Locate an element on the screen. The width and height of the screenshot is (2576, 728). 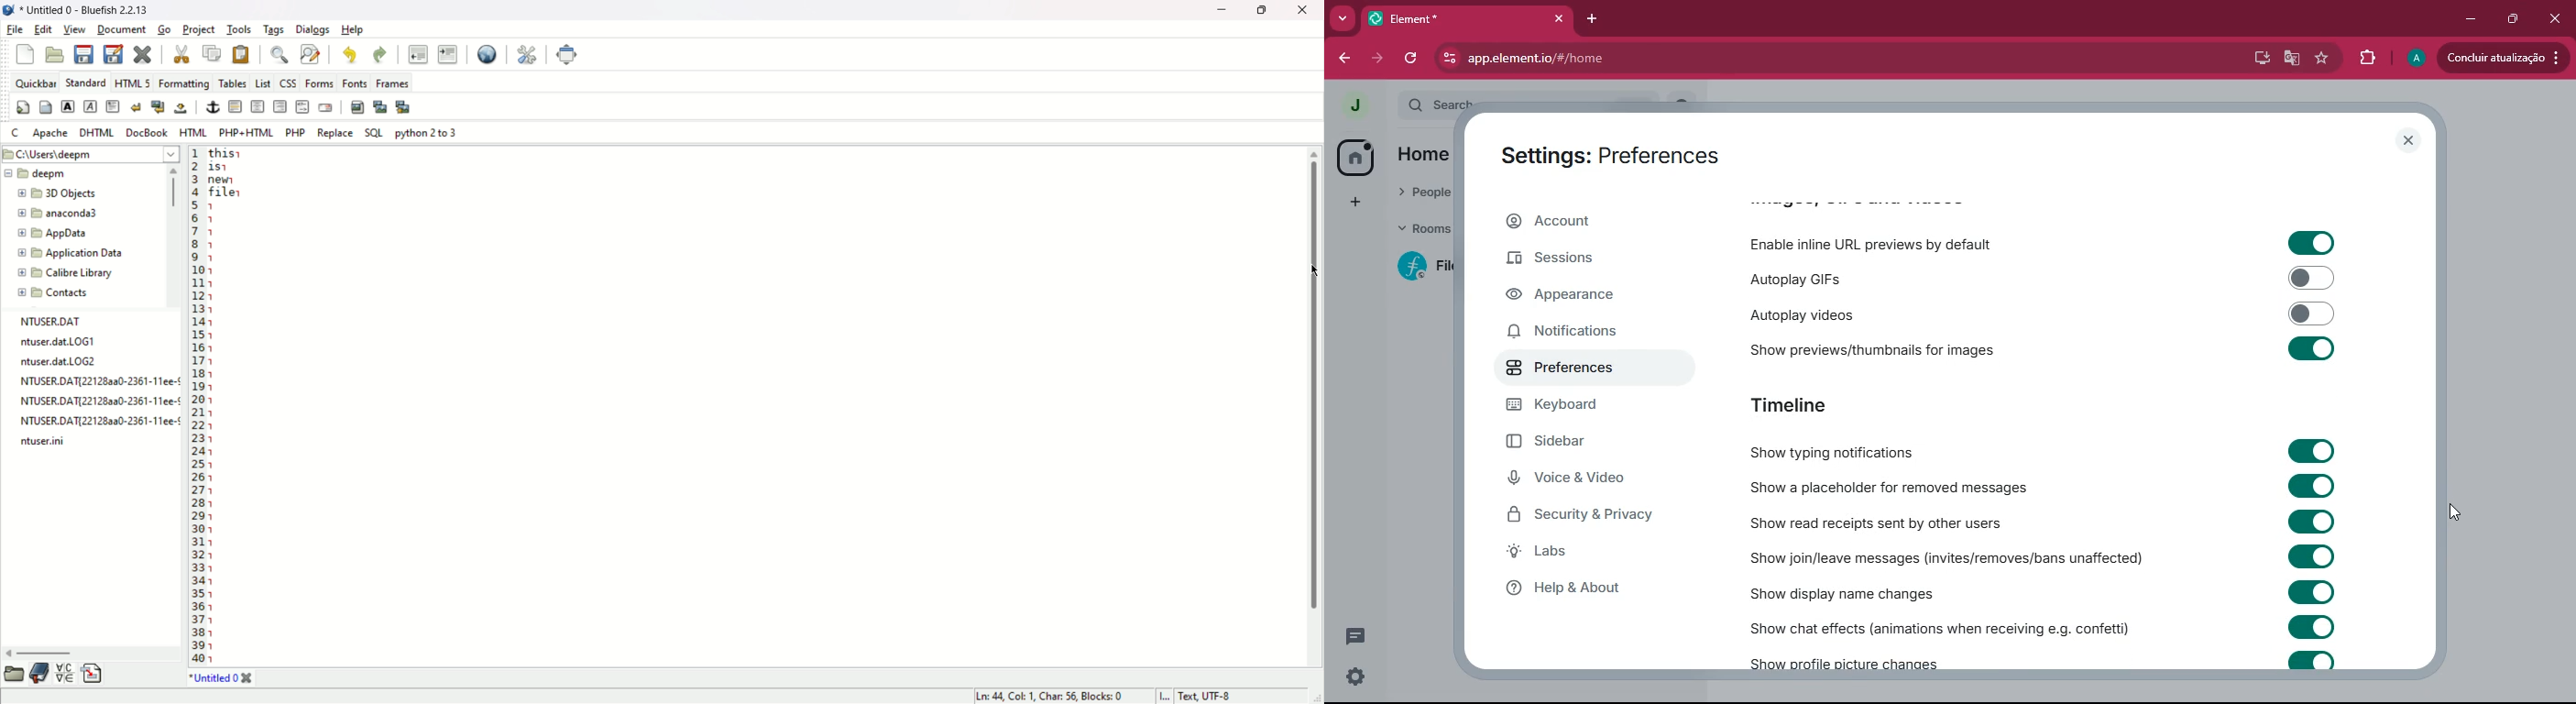
google translate is located at coordinates (2296, 58).